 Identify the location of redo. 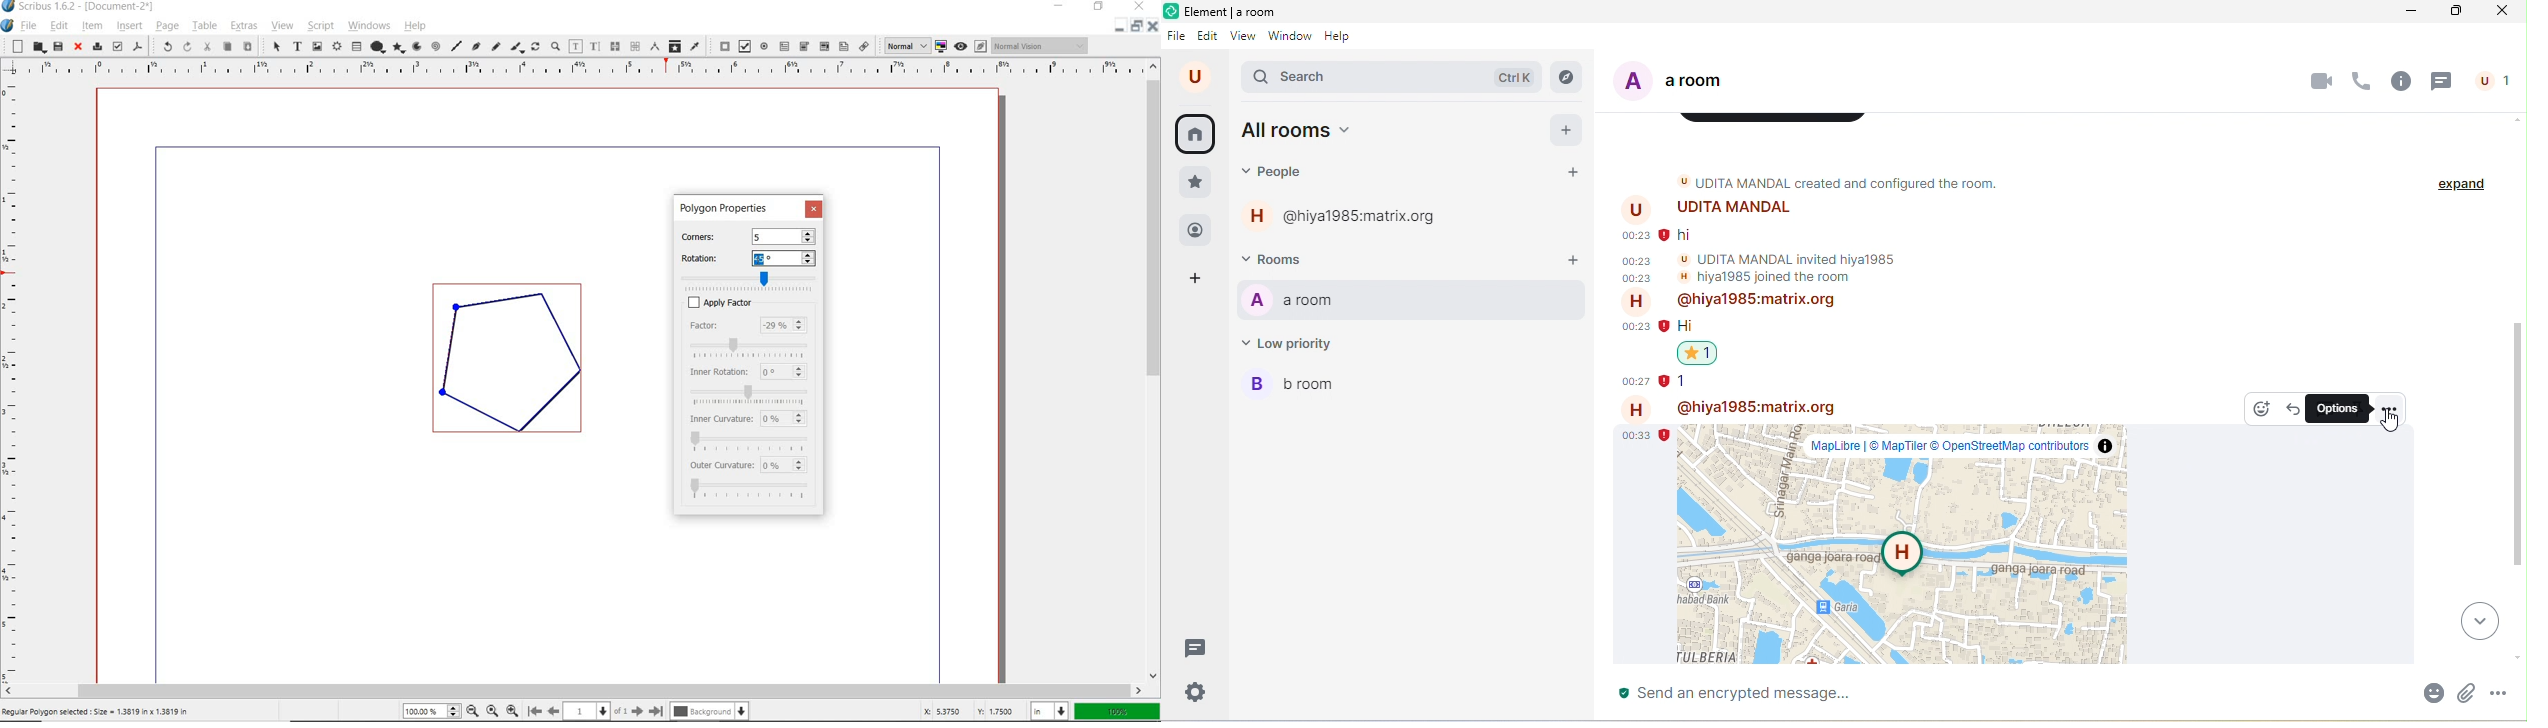
(187, 47).